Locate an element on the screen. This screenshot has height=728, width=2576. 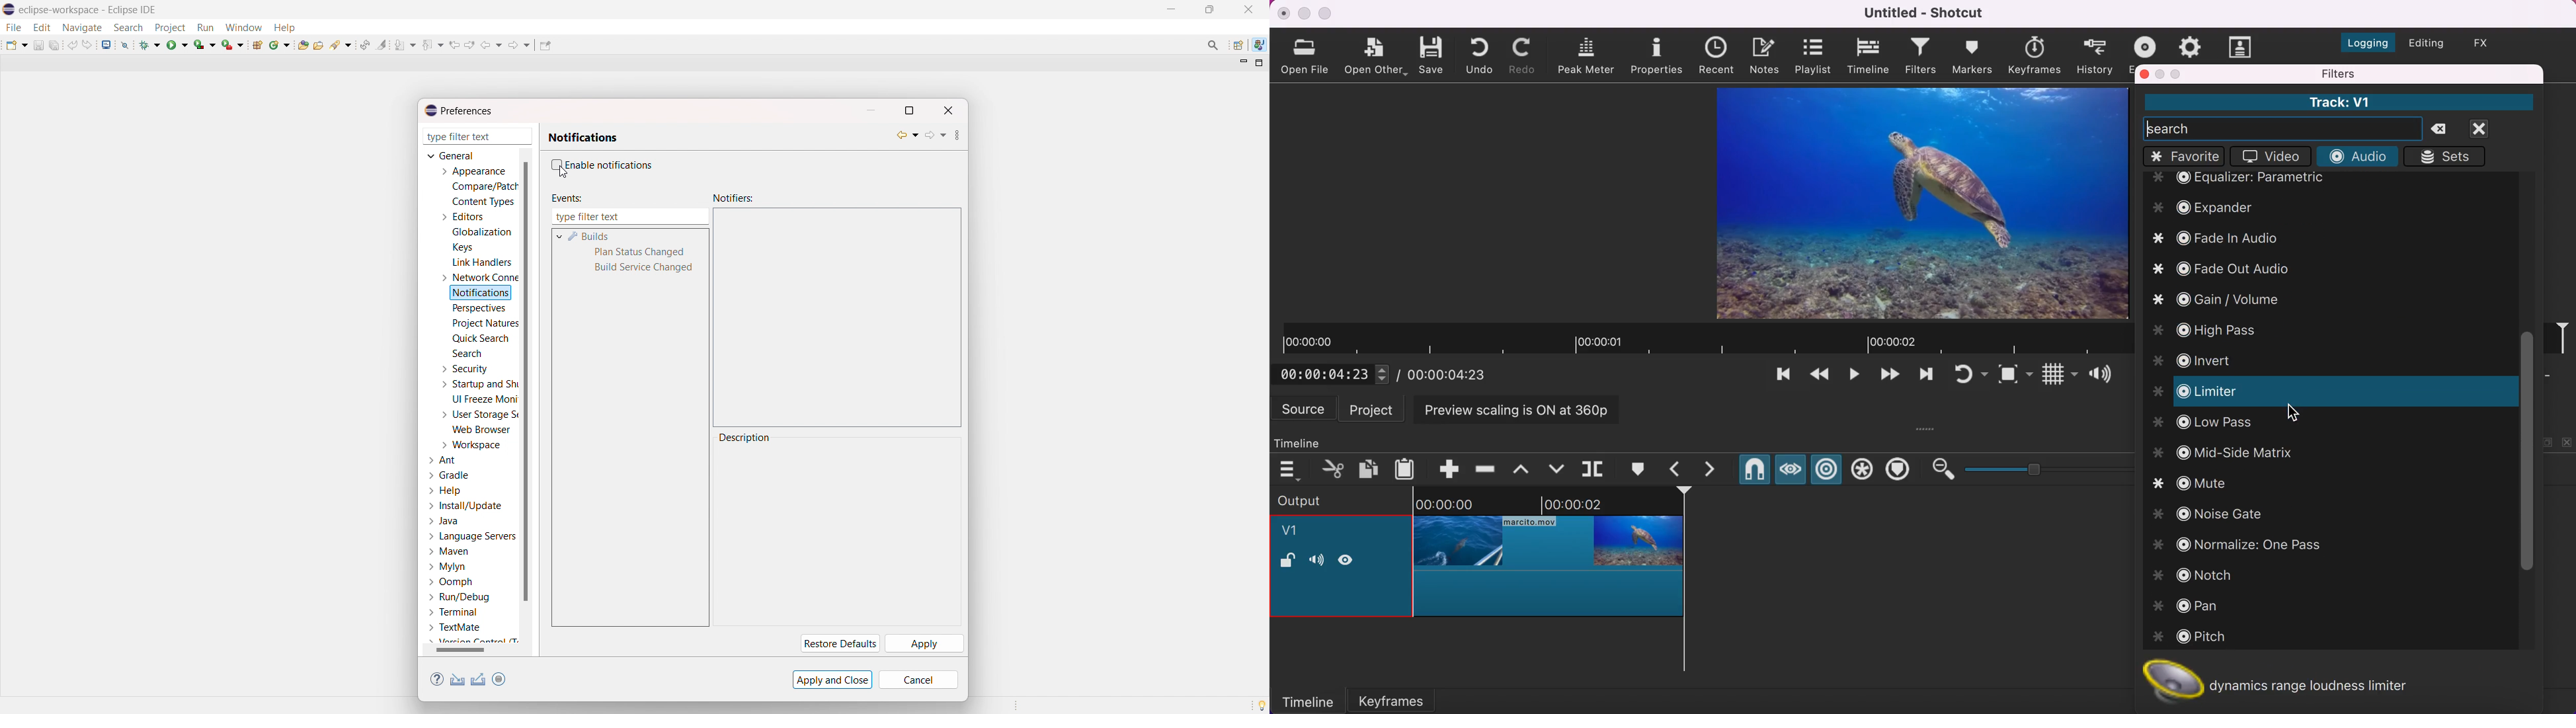
video is located at coordinates (2268, 157).